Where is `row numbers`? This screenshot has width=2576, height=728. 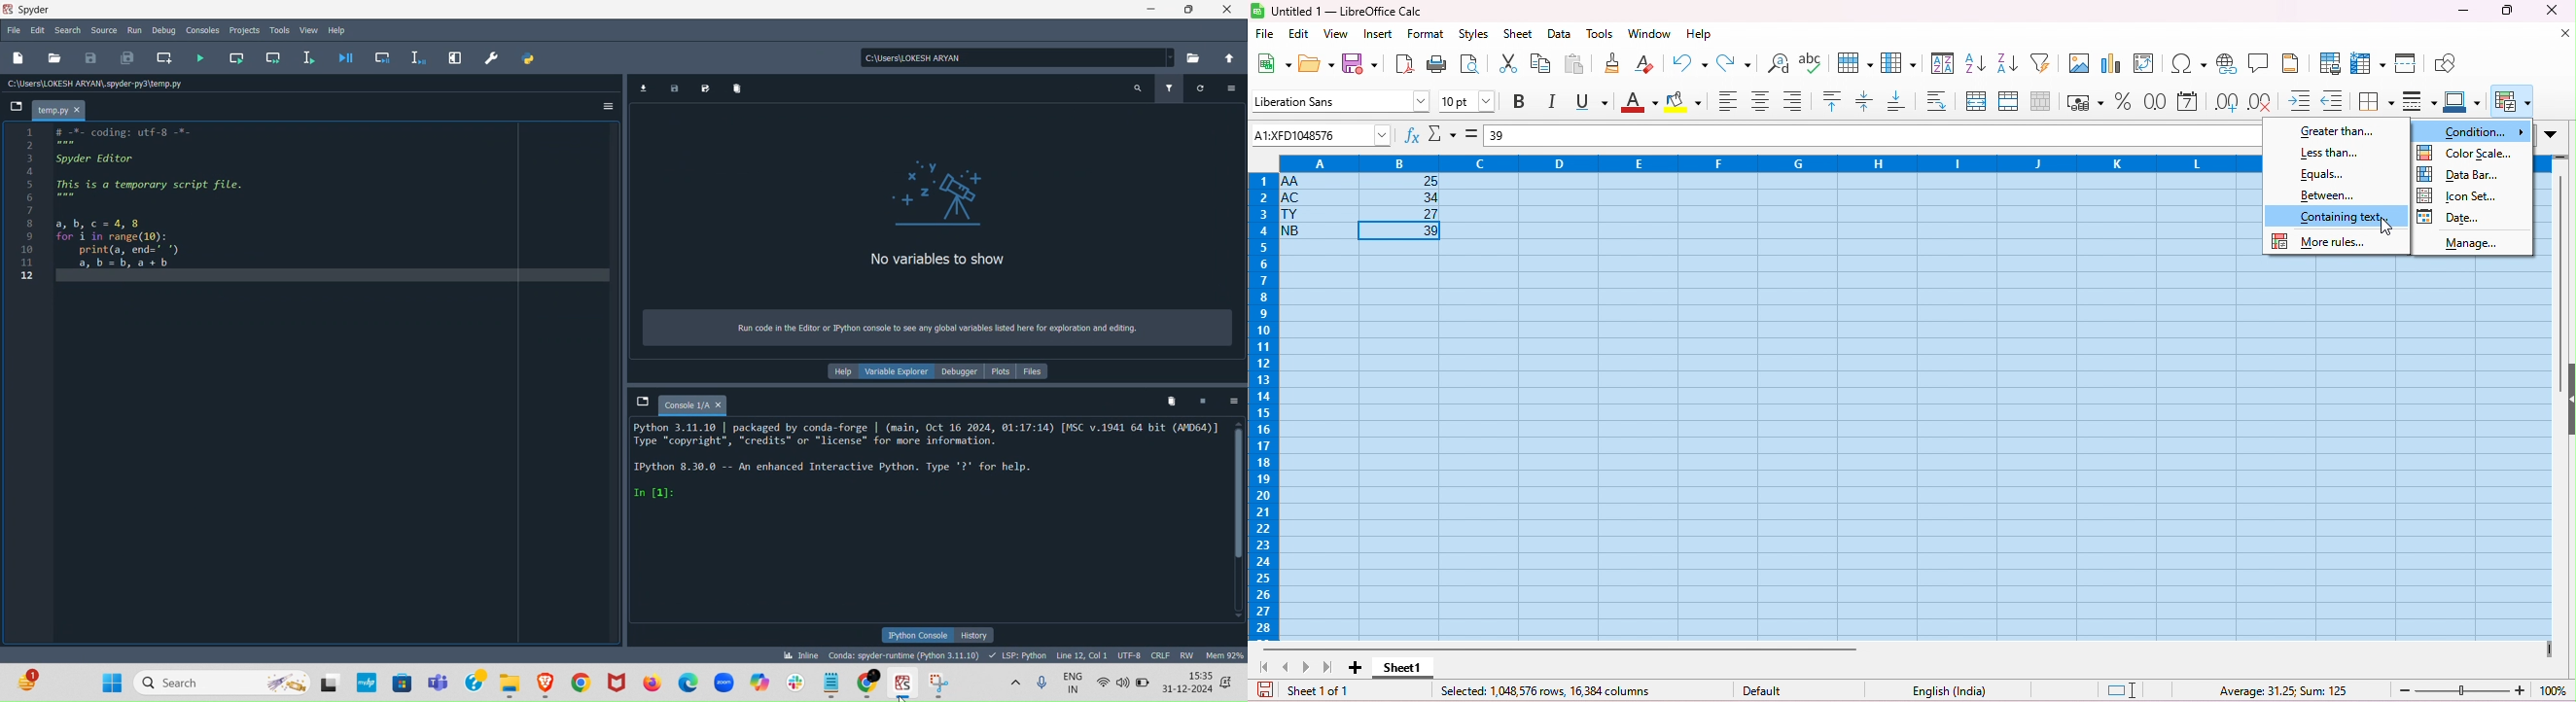 row numbers is located at coordinates (1260, 406).